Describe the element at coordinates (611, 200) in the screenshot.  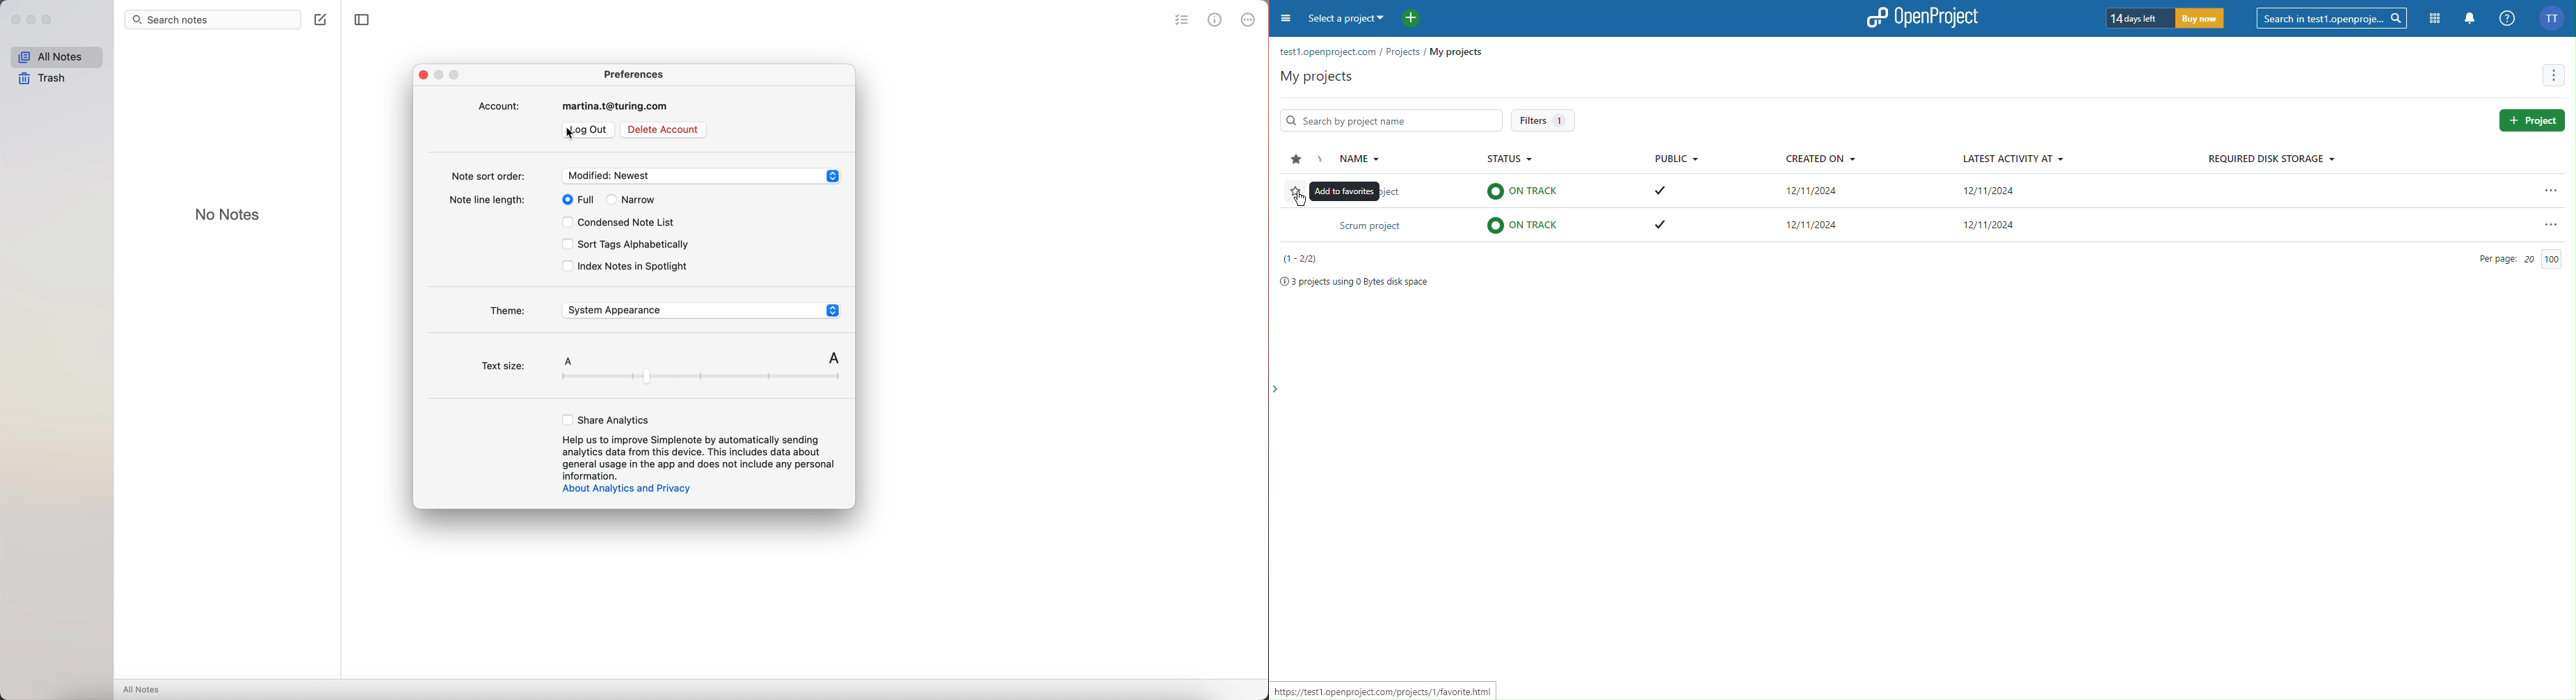
I see `chrckbox` at that location.